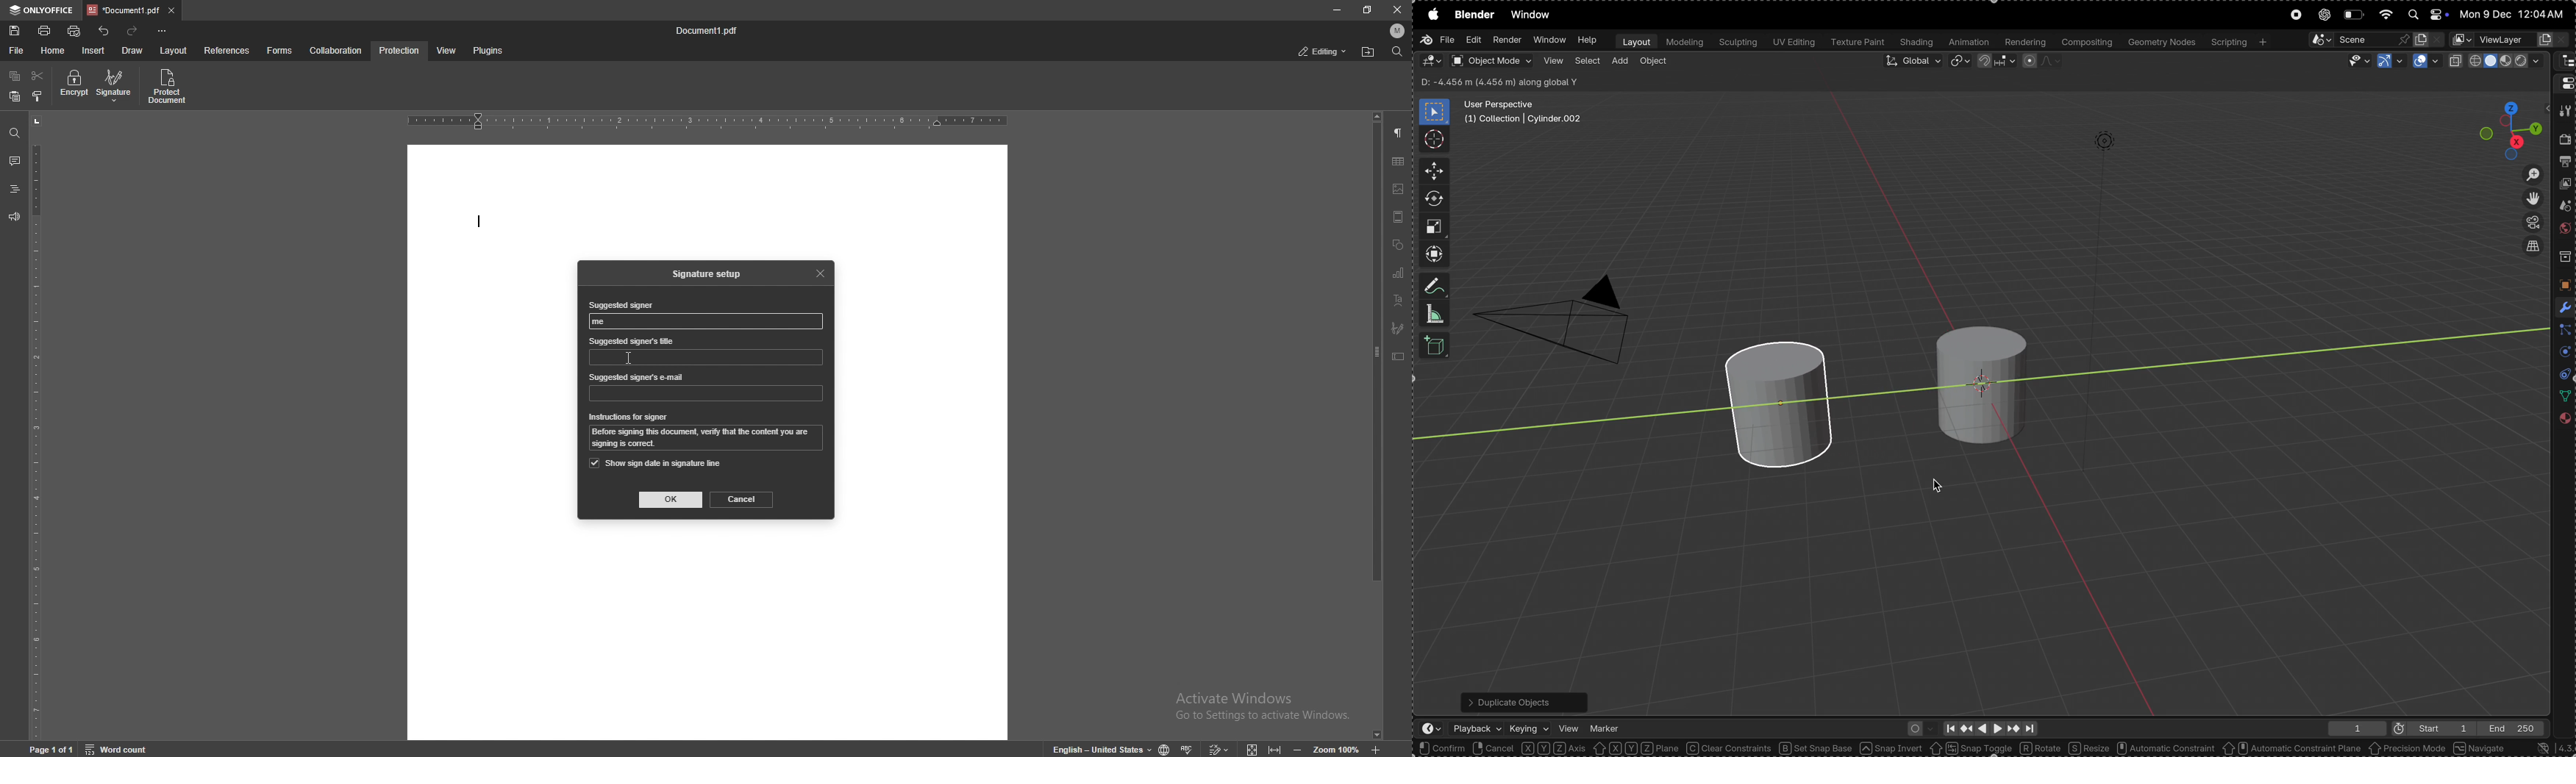 This screenshot has width=2576, height=784. Describe the element at coordinates (1369, 10) in the screenshot. I see `resize` at that location.